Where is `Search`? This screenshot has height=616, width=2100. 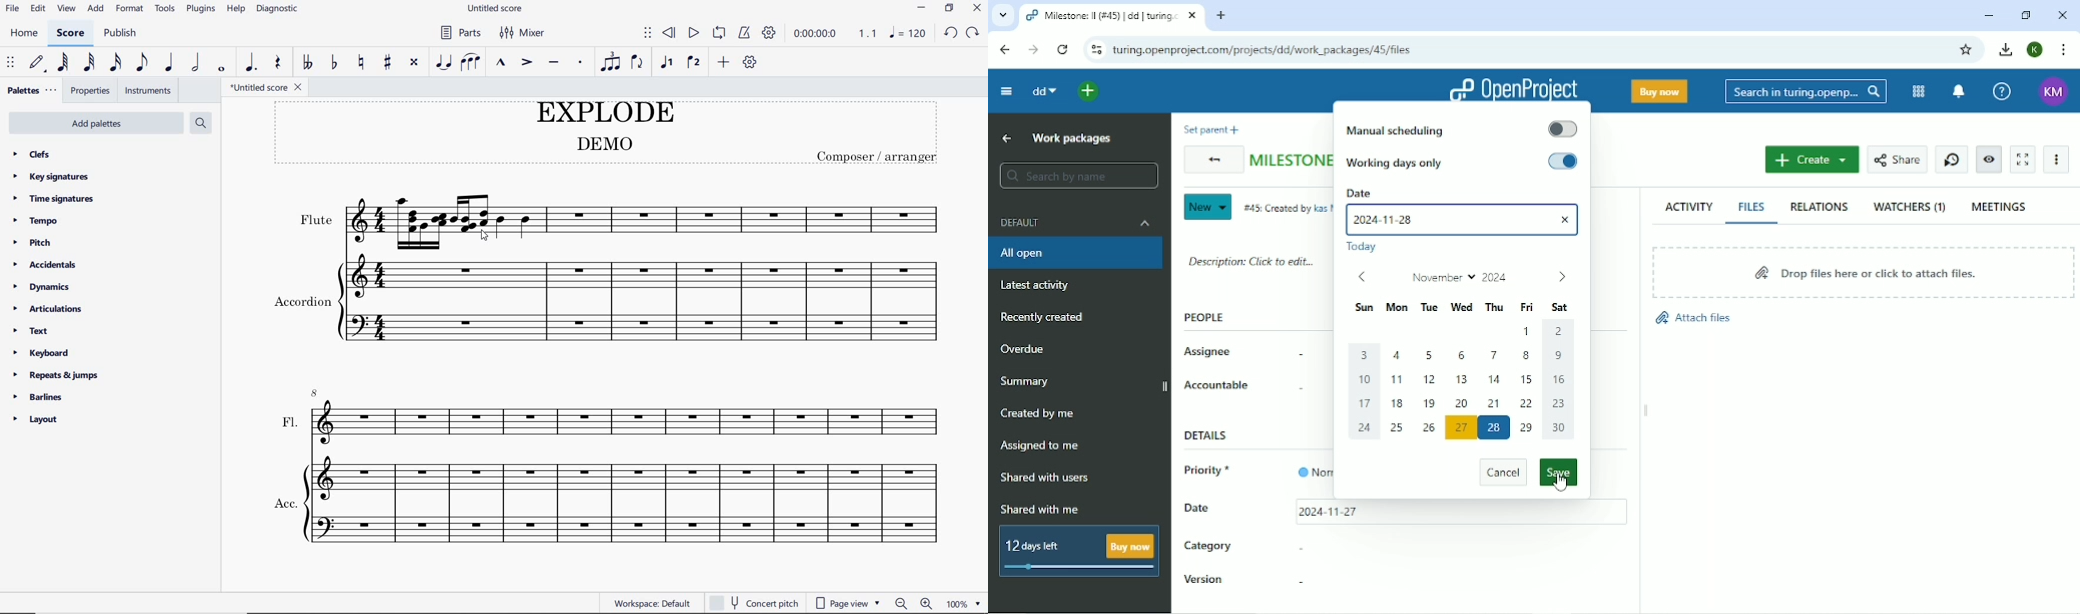
Search is located at coordinates (1805, 92).